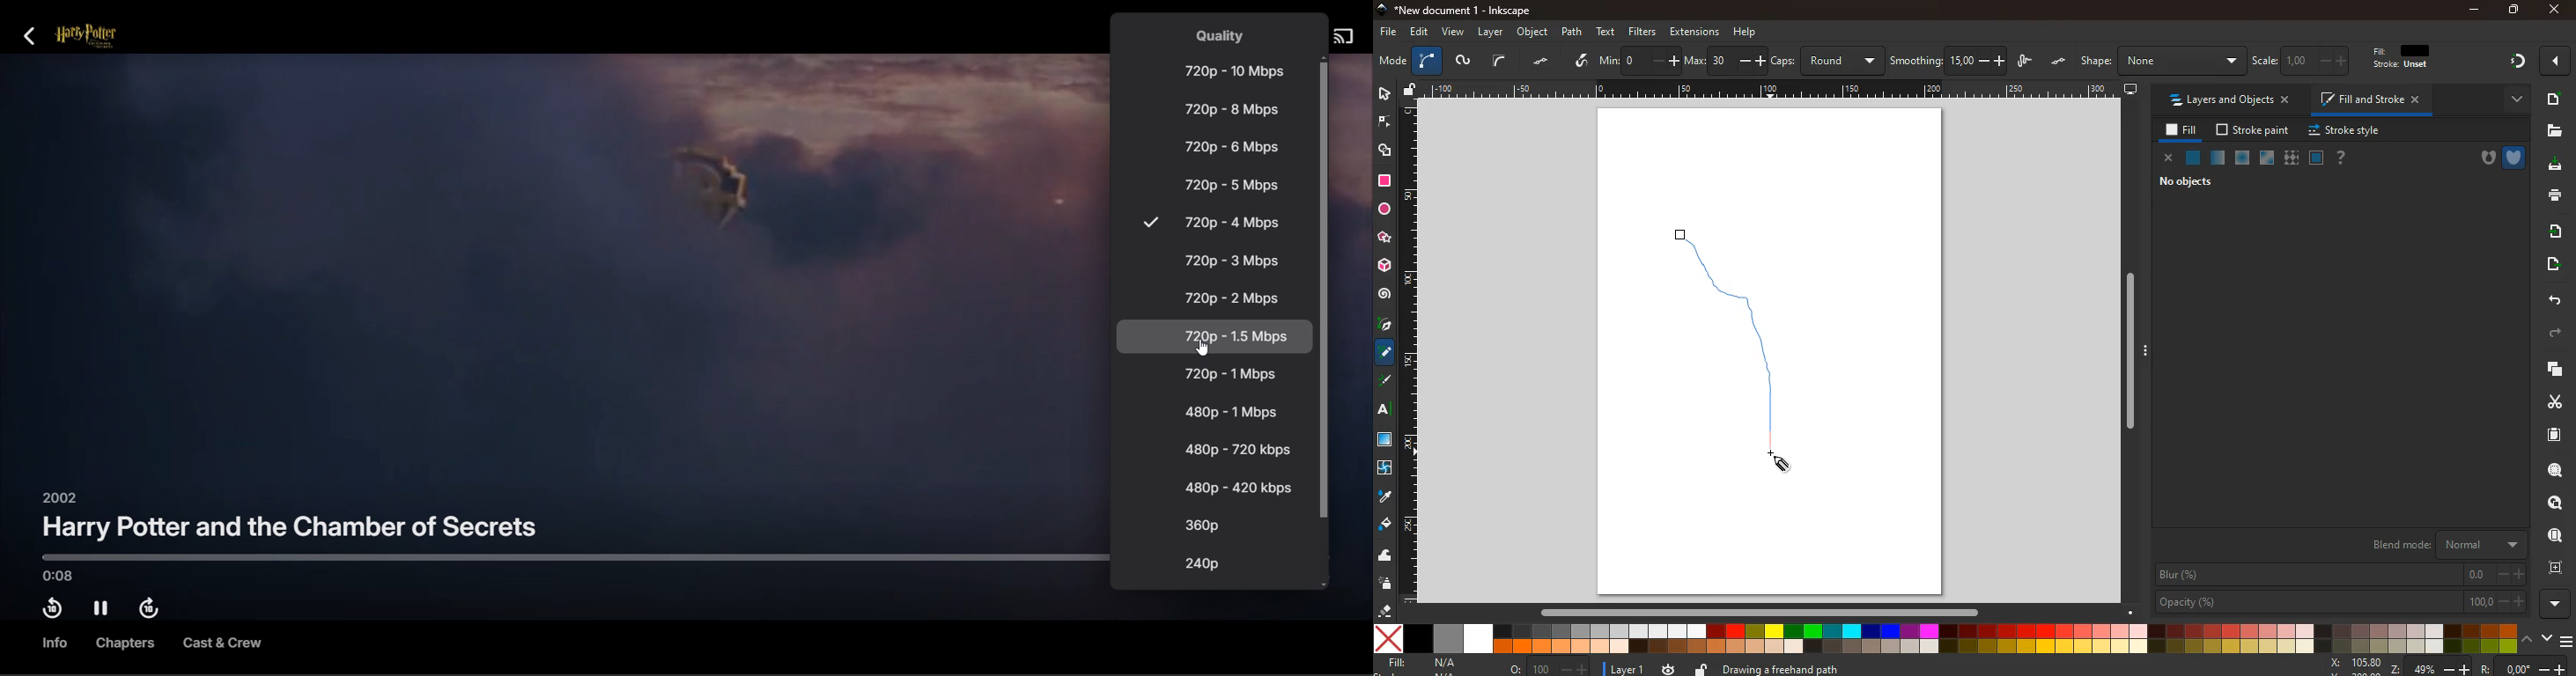 Image resolution: width=2576 pixels, height=700 pixels. What do you see at coordinates (2270, 61) in the screenshot?
I see `edit` at bounding box center [2270, 61].